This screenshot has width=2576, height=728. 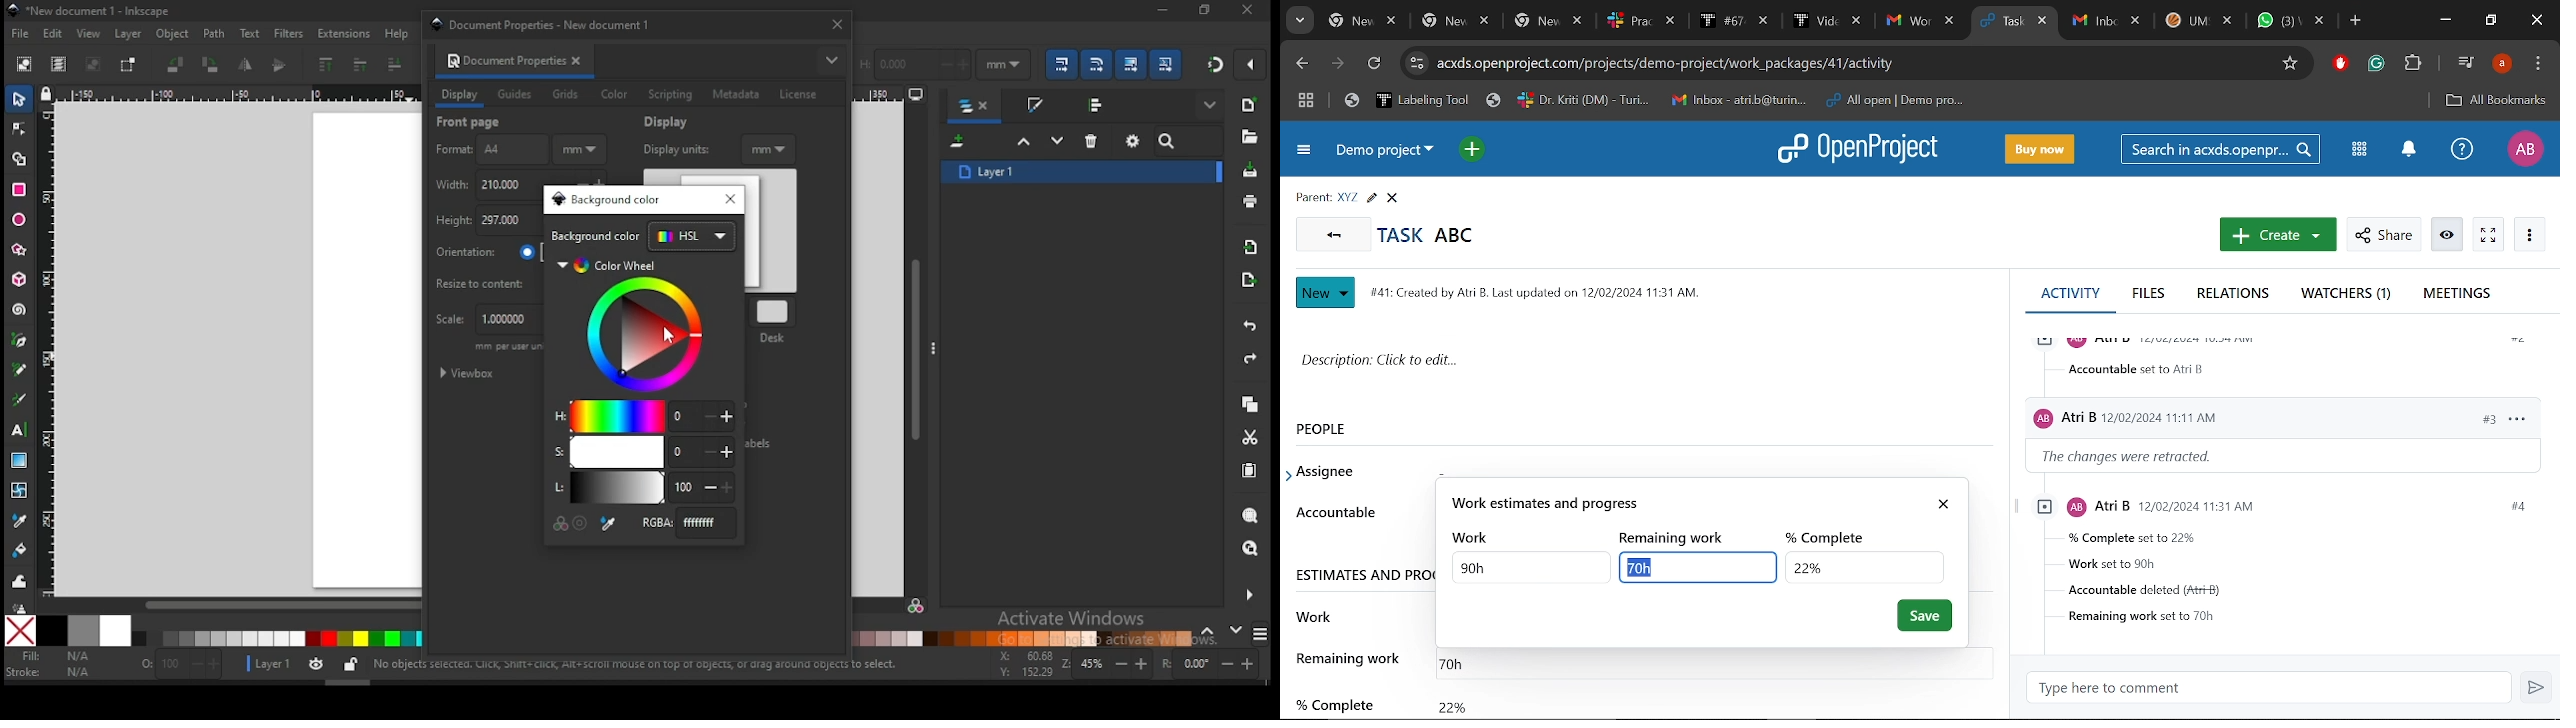 I want to click on calligraphy tool, so click(x=23, y=399).